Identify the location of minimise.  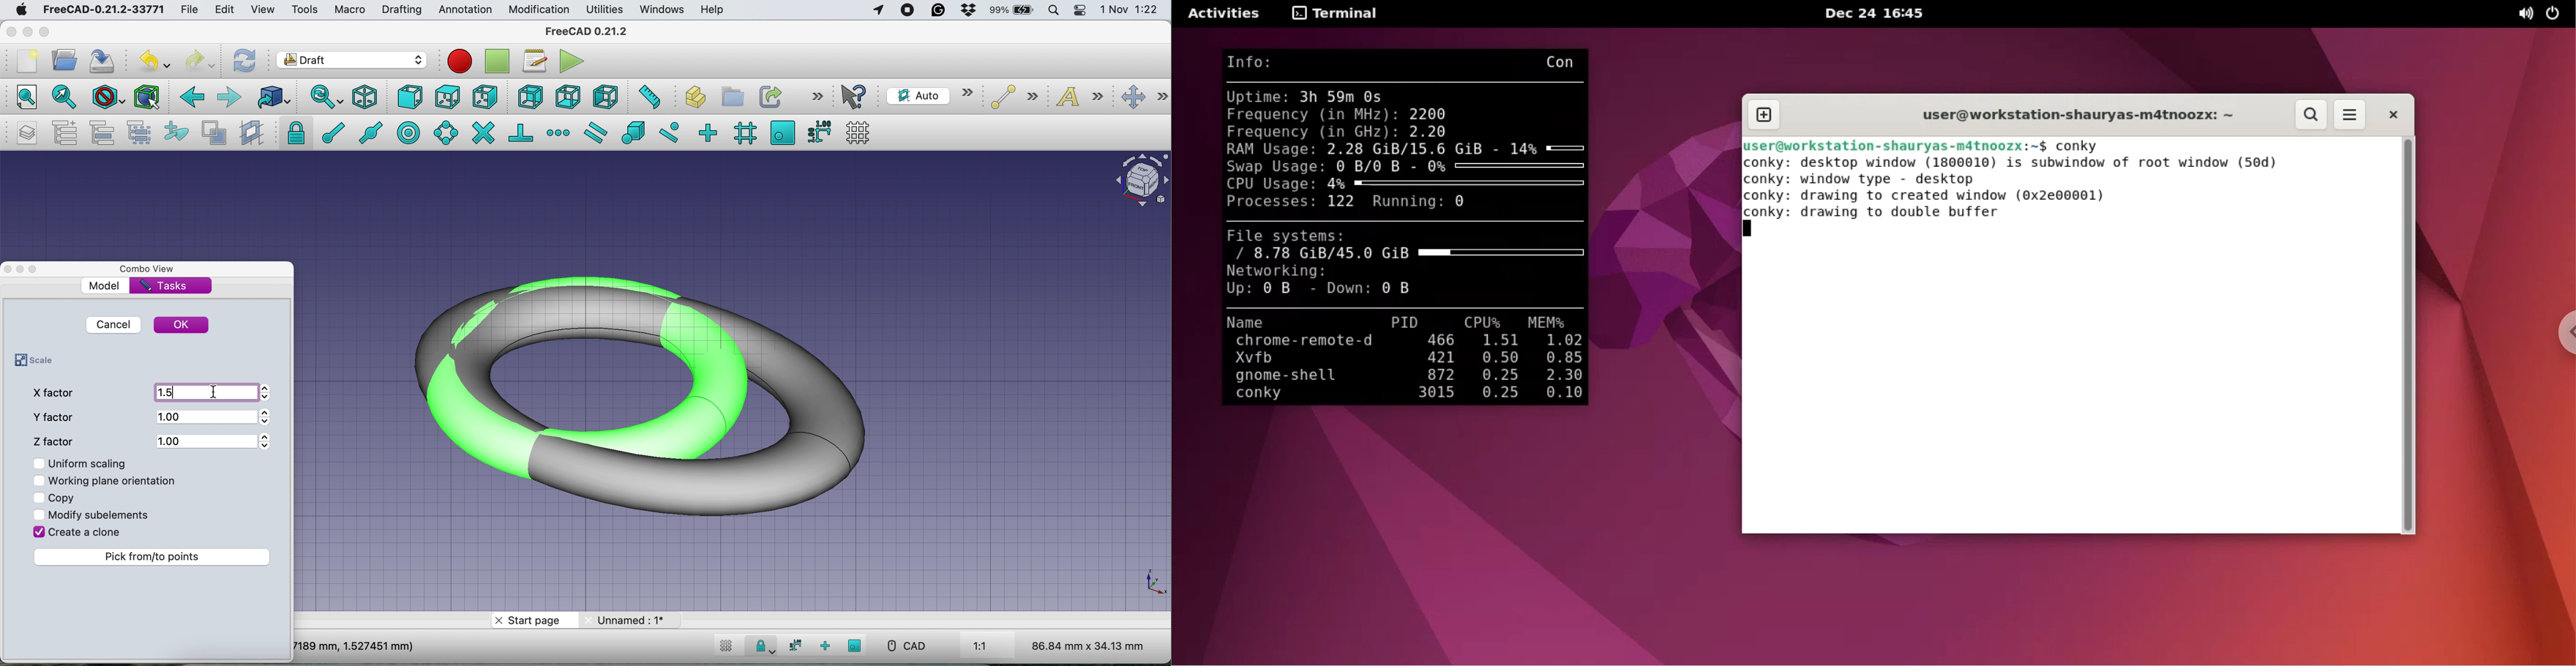
(27, 29).